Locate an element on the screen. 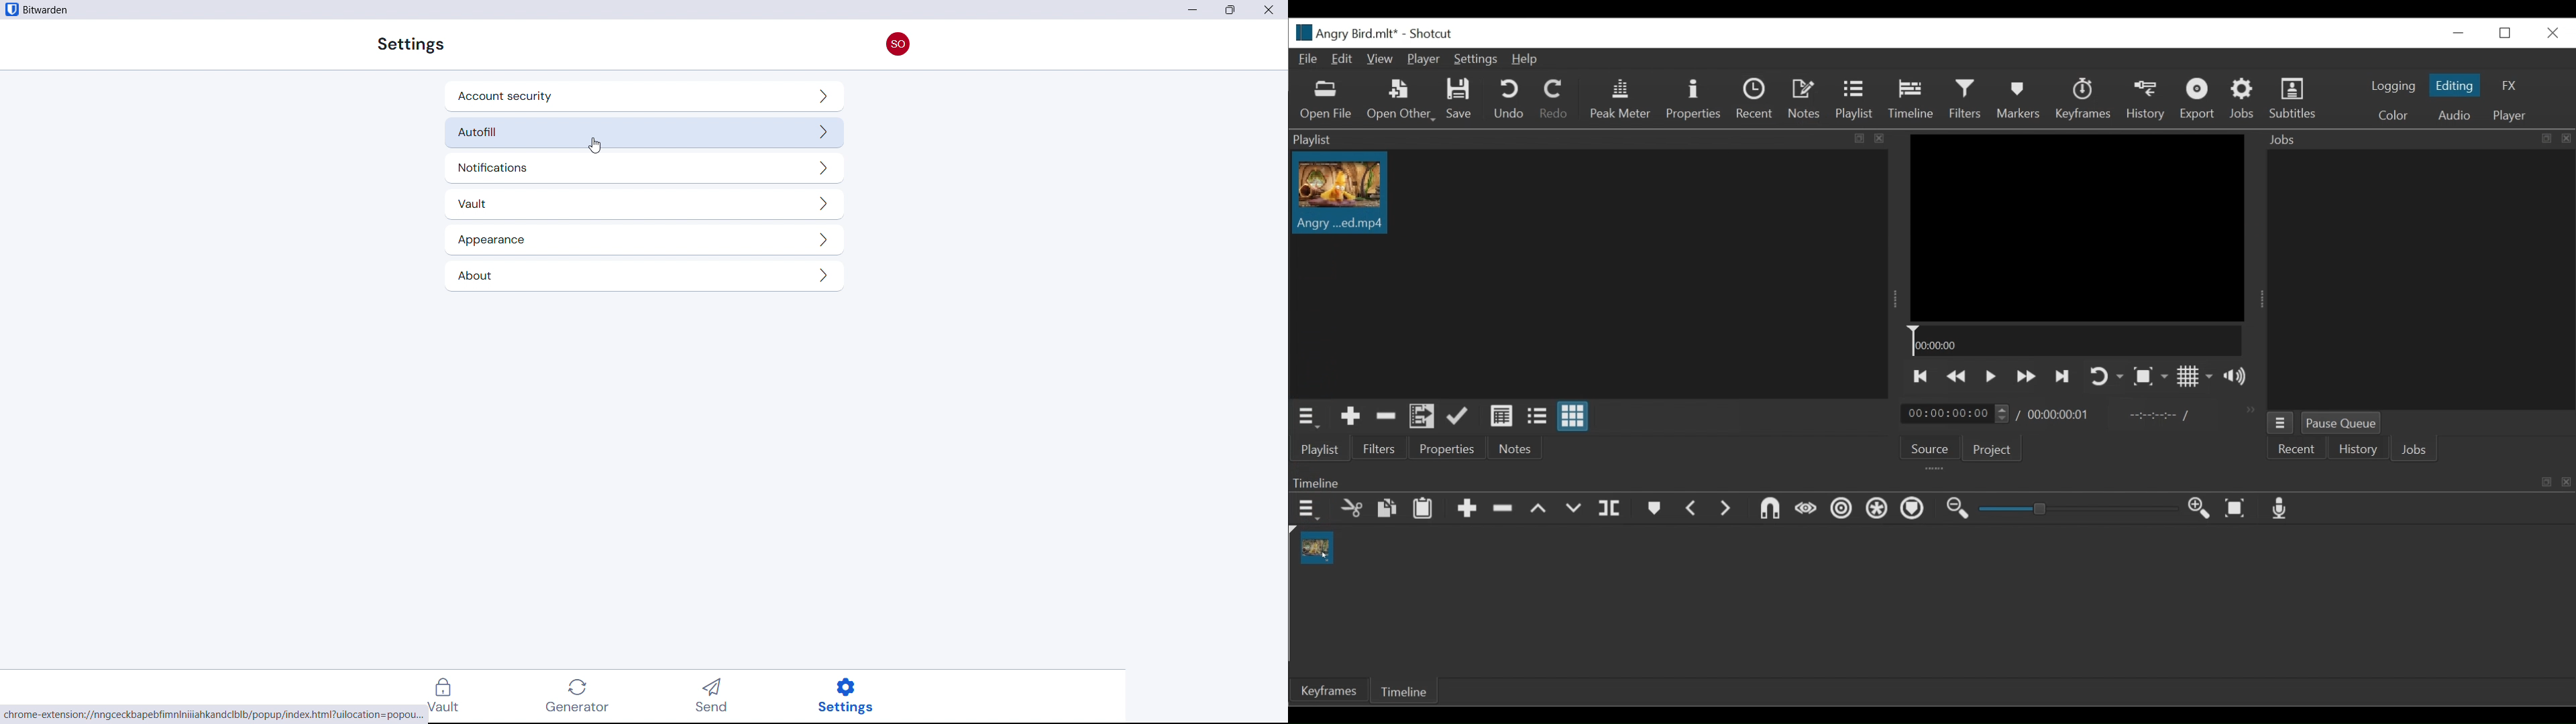  timing is located at coordinates (1953, 415).